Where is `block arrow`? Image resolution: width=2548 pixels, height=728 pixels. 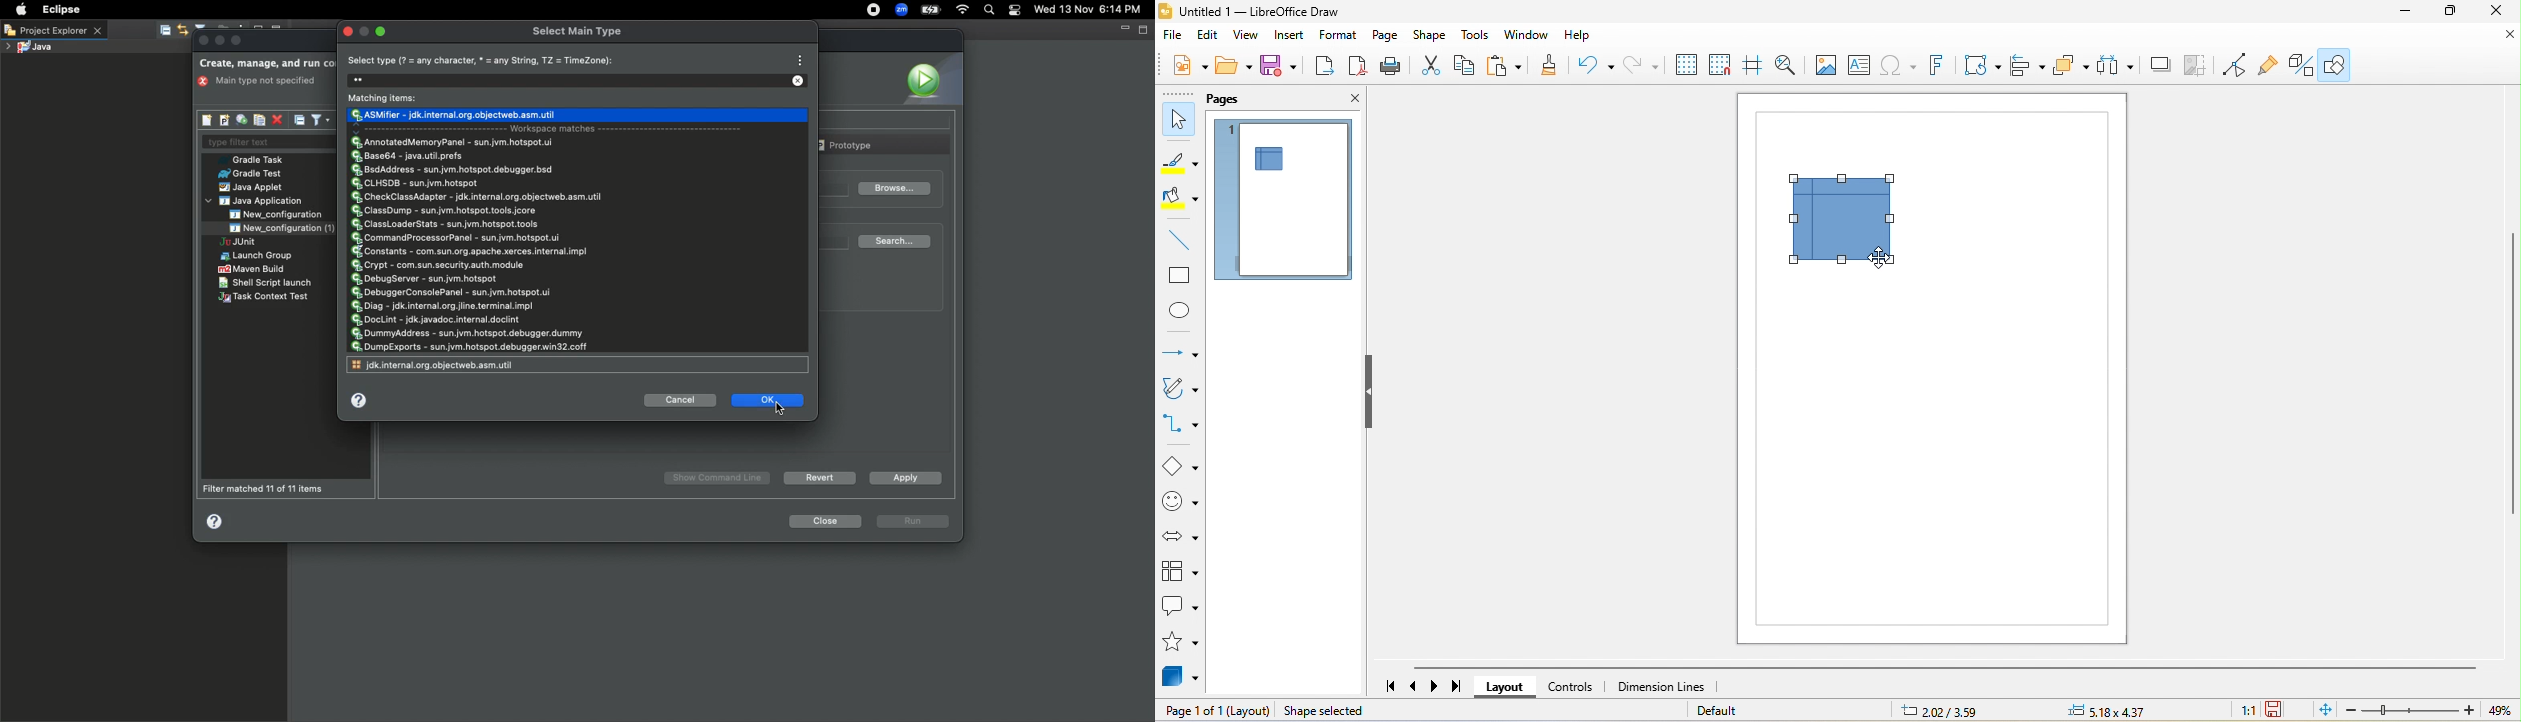
block arrow is located at coordinates (1178, 536).